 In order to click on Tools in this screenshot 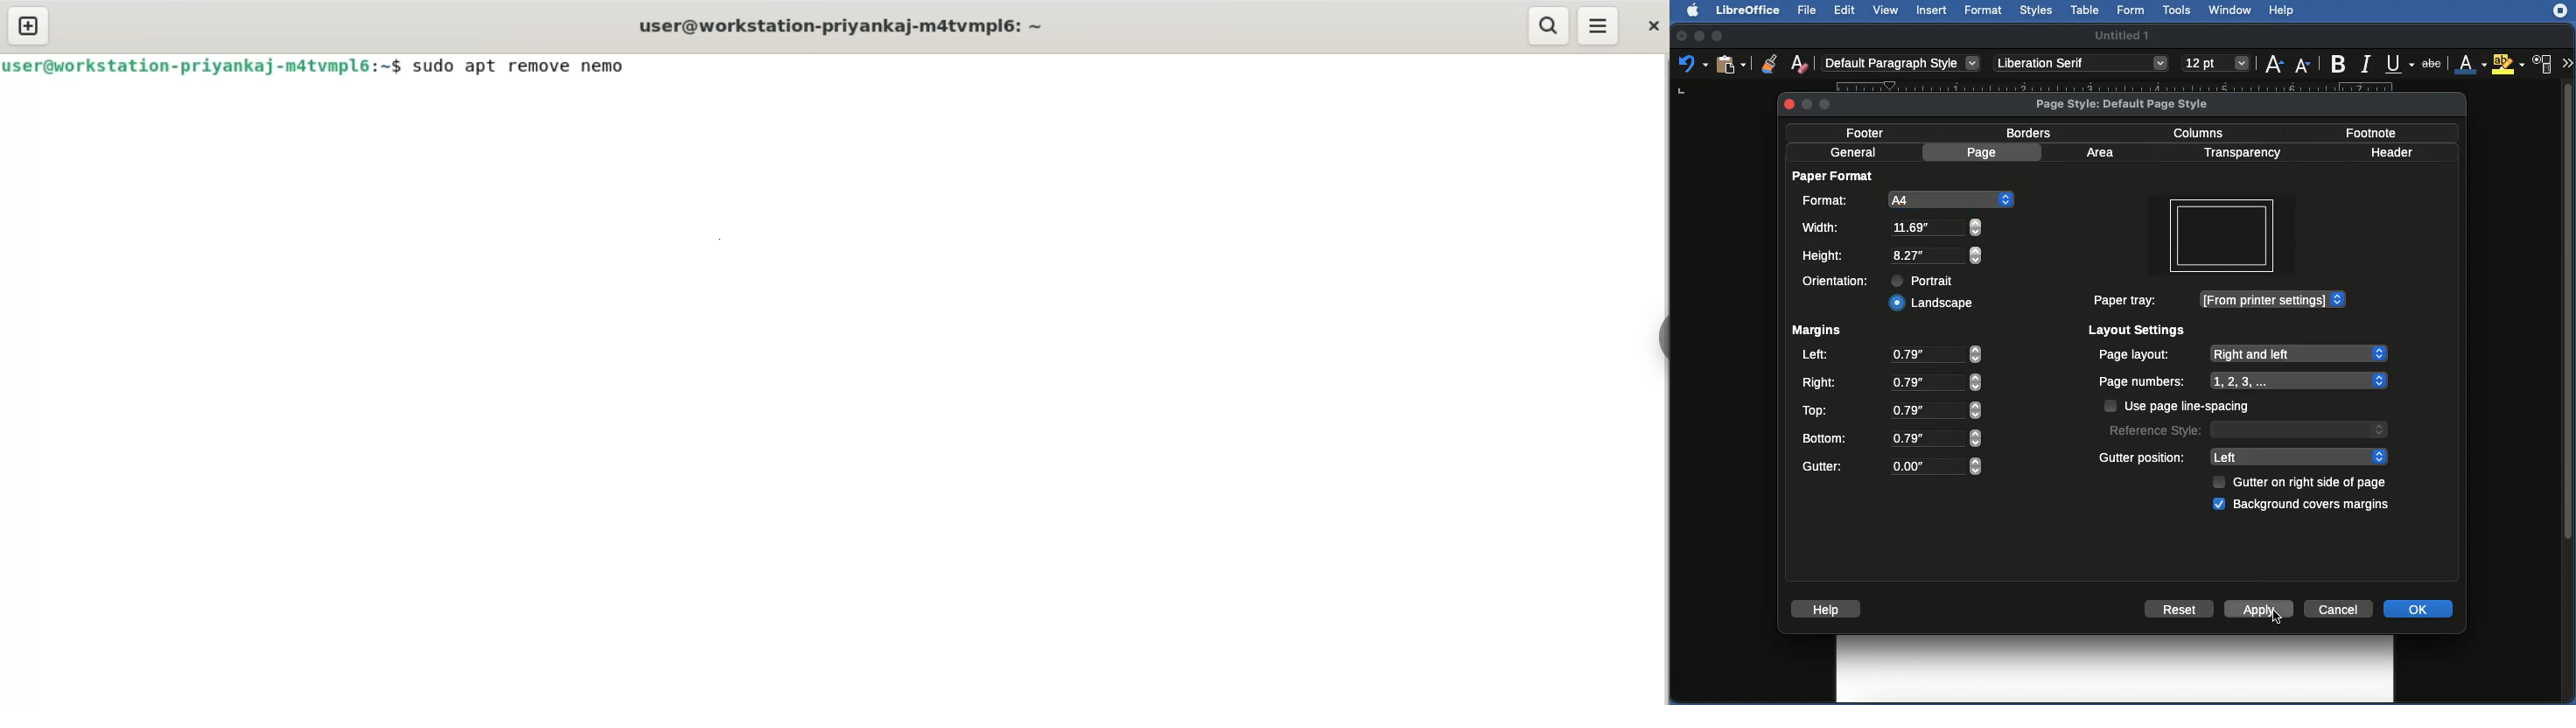, I will do `click(2179, 10)`.